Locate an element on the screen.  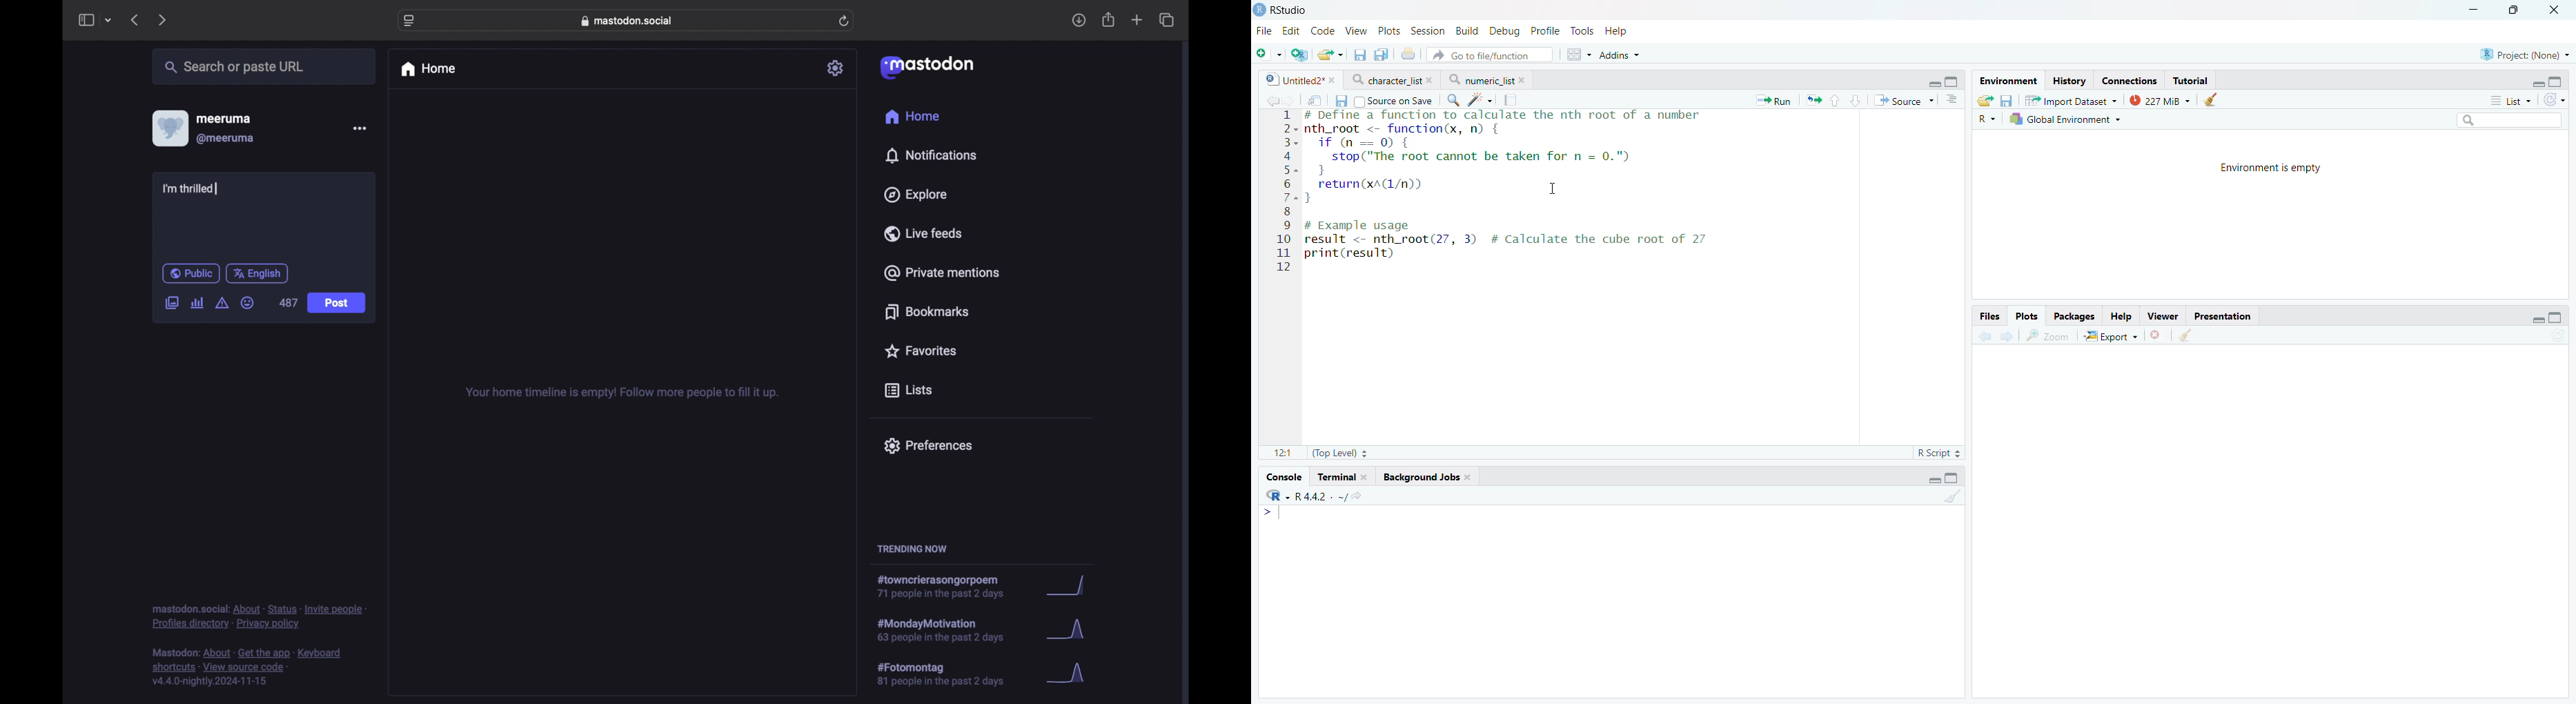
Go to next section is located at coordinates (1857, 99).